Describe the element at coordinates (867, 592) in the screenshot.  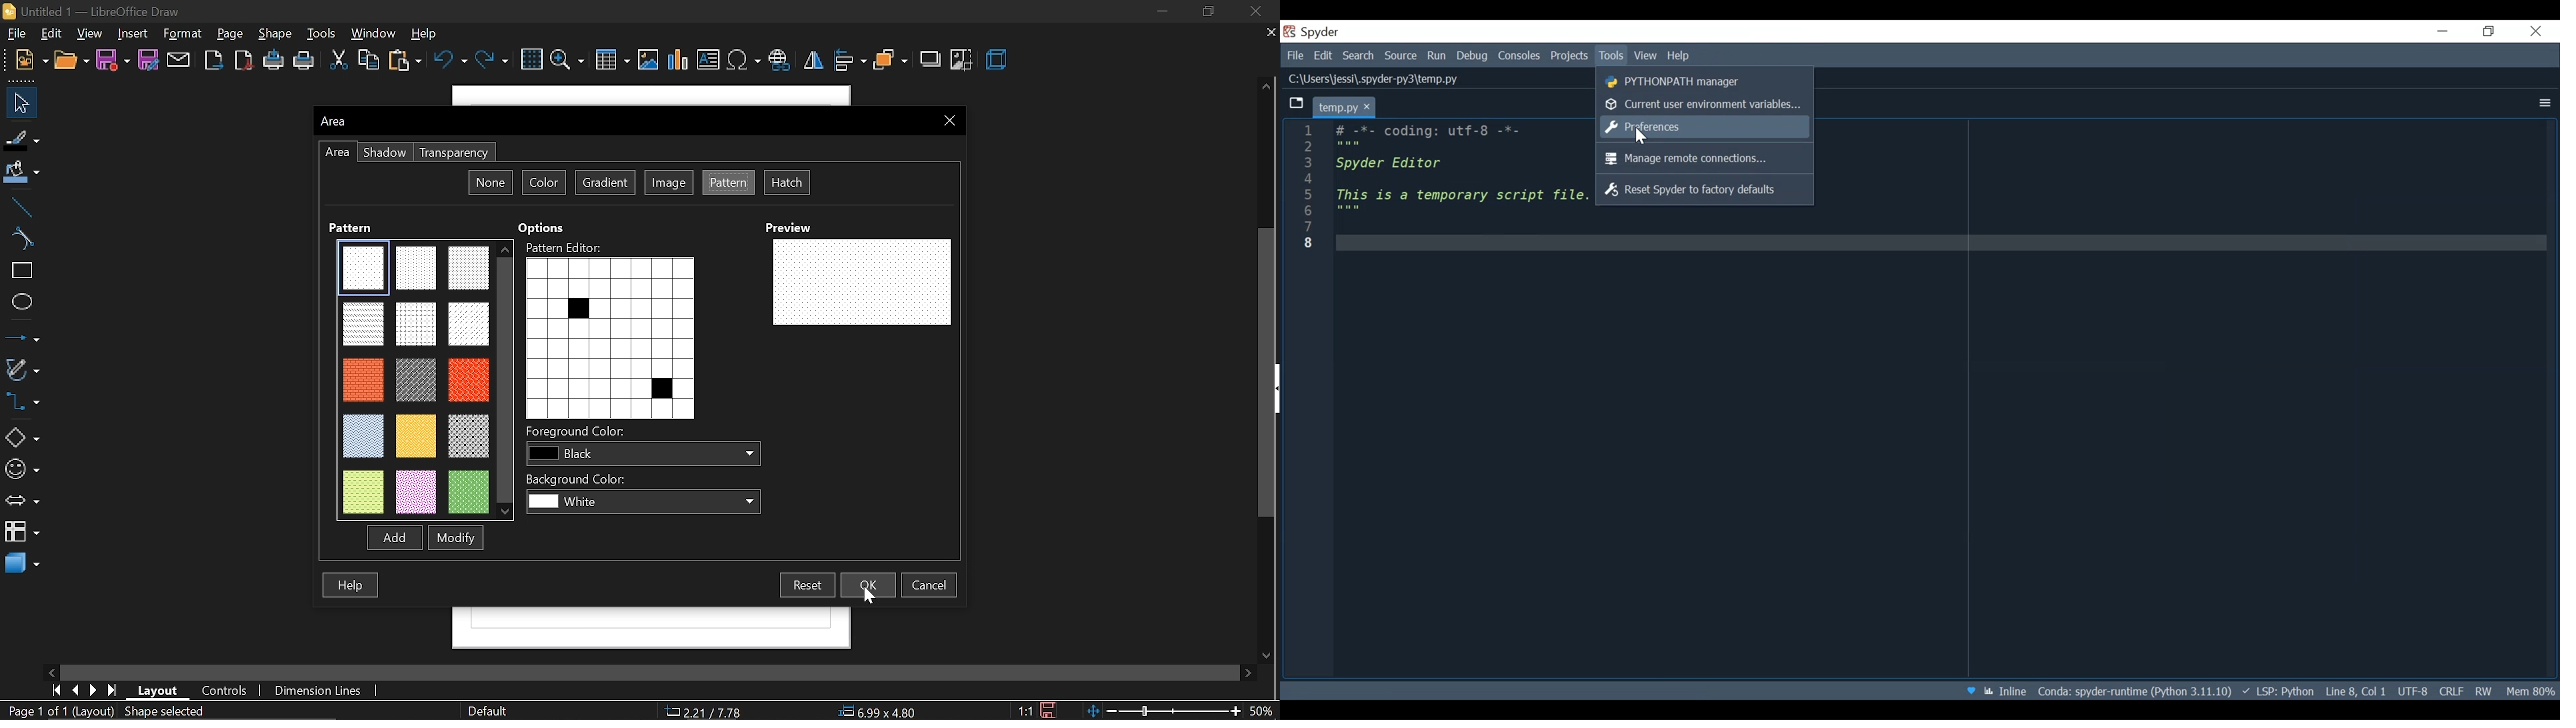
I see `cursor` at that location.